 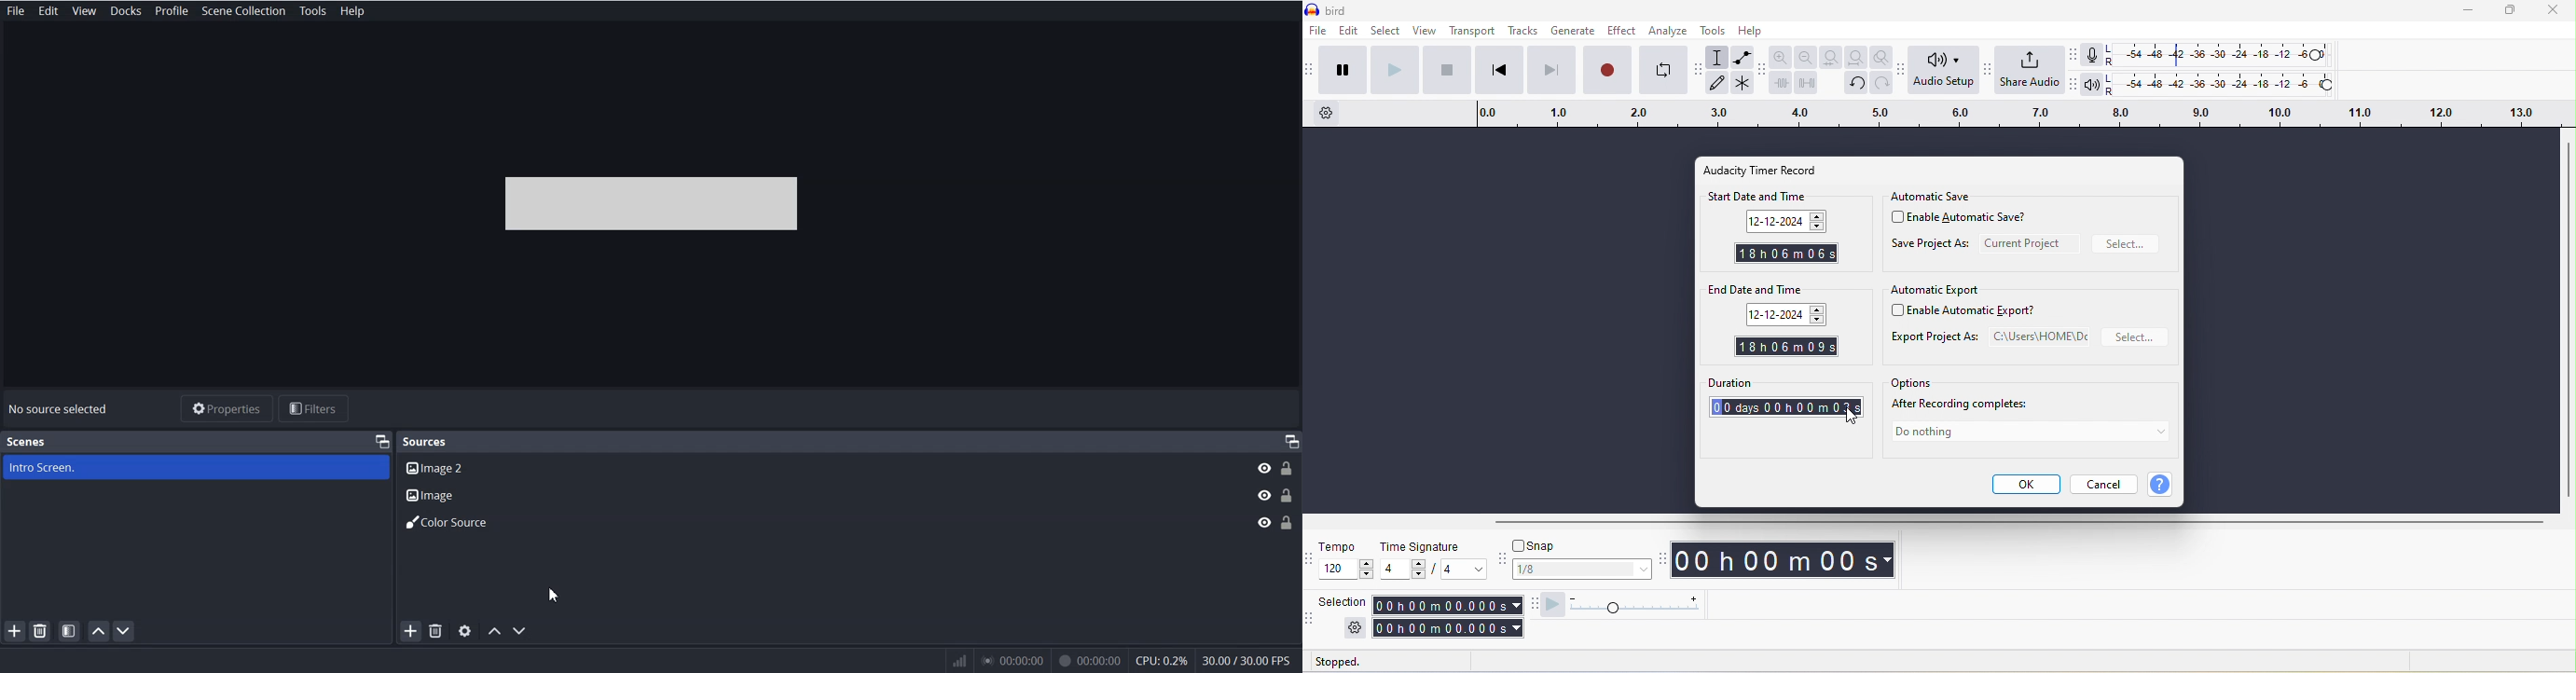 I want to click on select, so click(x=2128, y=244).